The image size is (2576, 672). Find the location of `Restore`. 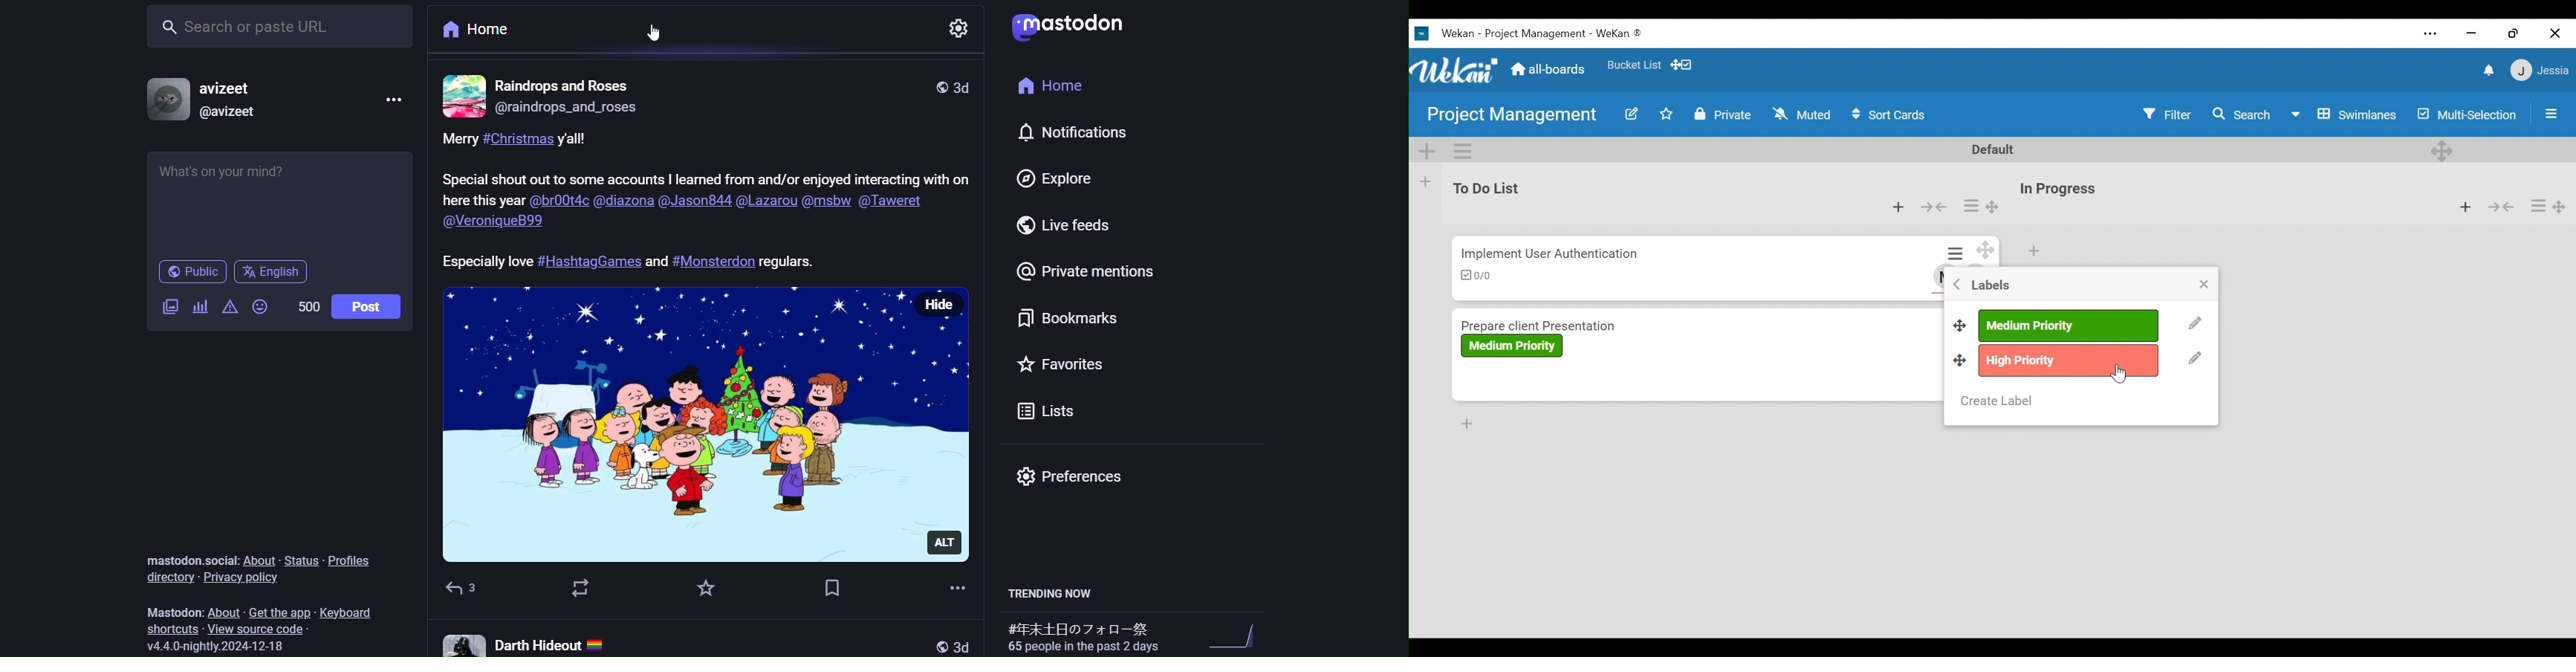

Restore is located at coordinates (2515, 33).